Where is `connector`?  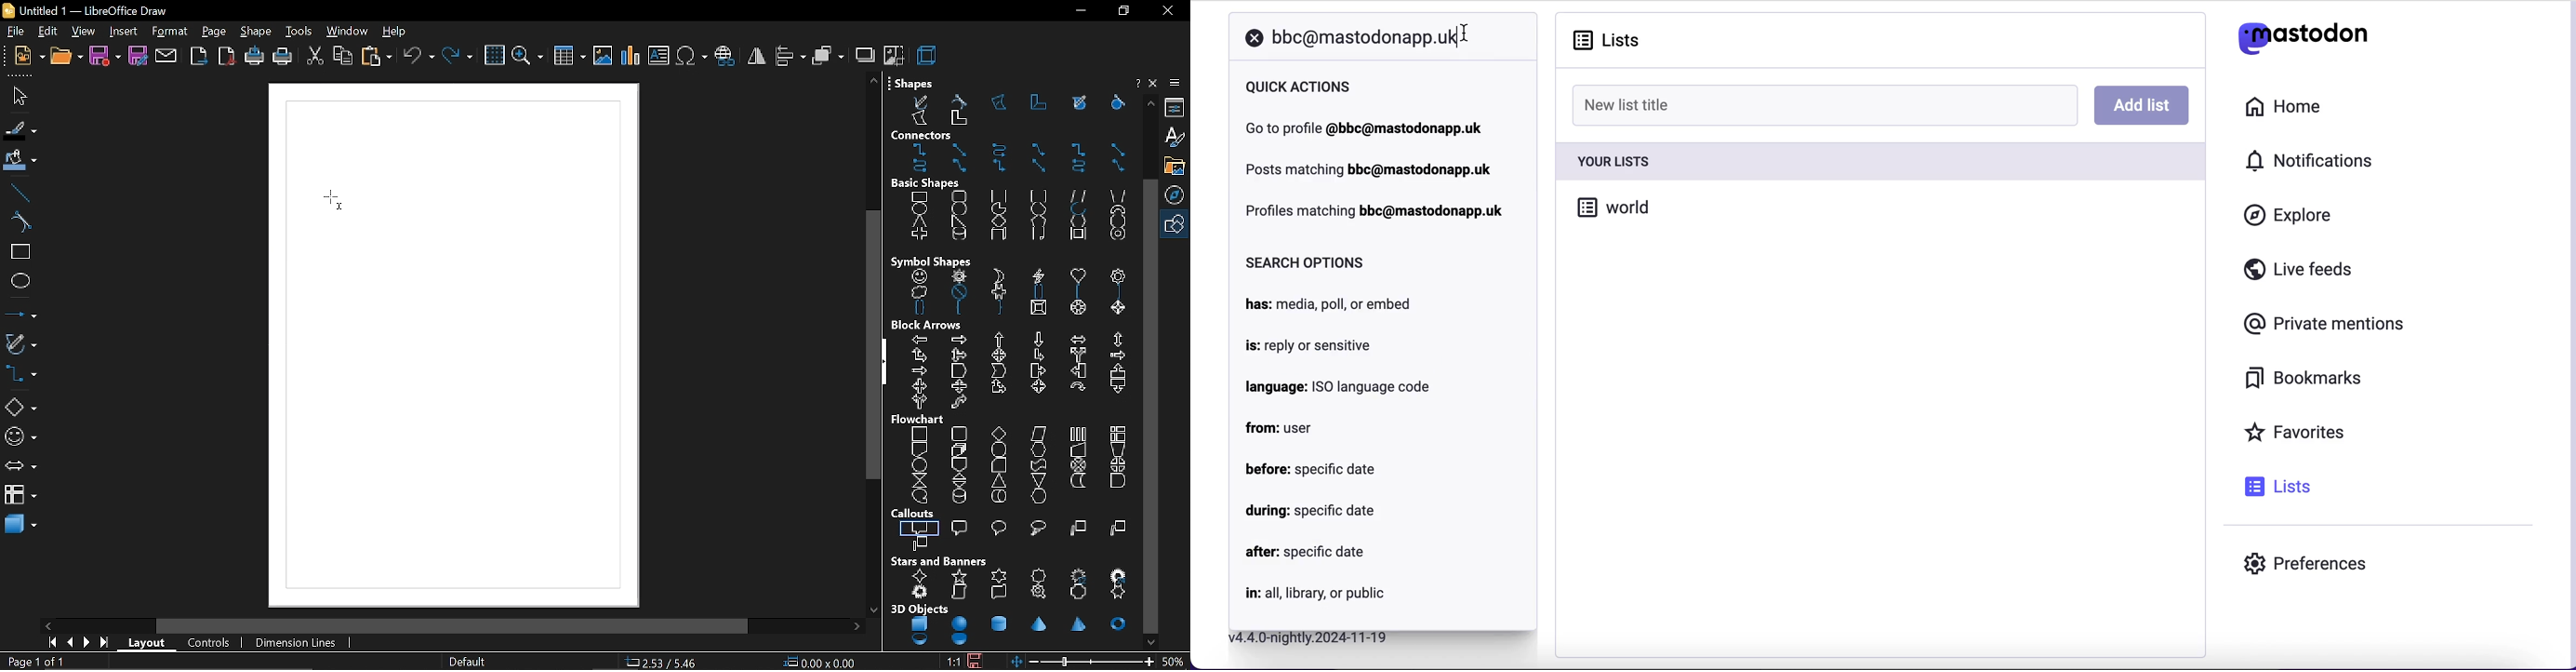
connector is located at coordinates (918, 464).